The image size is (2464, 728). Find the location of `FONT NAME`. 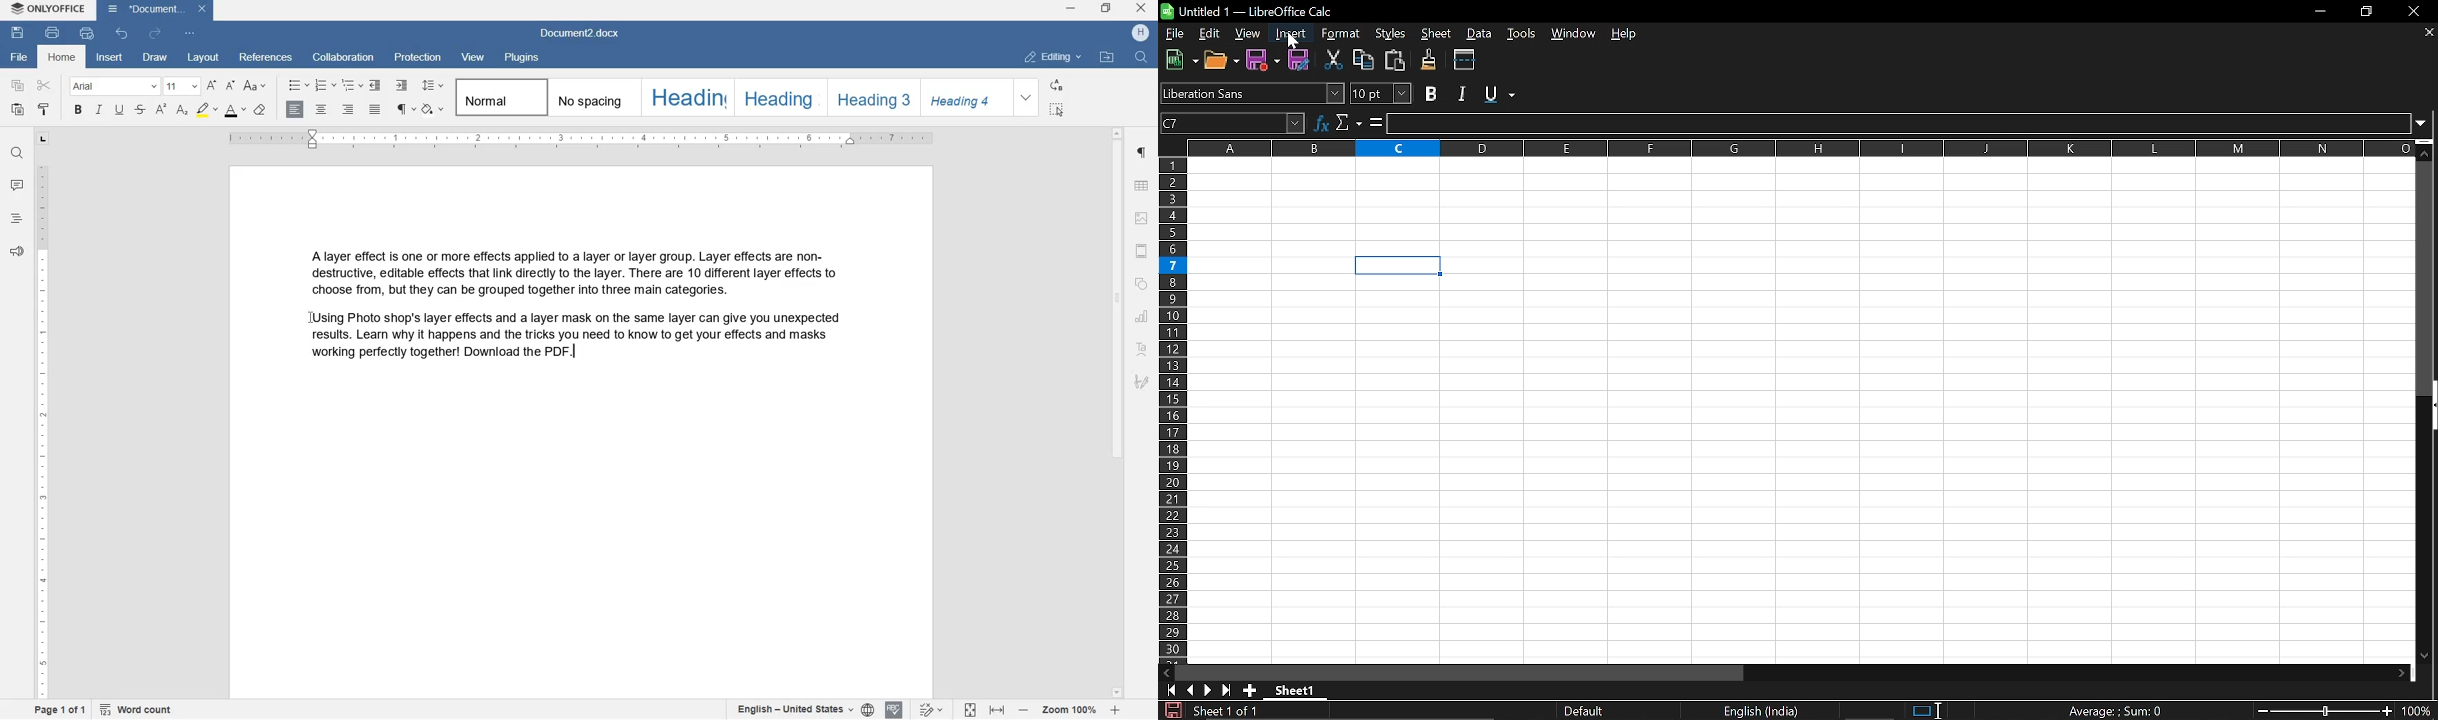

FONT NAME is located at coordinates (112, 86).